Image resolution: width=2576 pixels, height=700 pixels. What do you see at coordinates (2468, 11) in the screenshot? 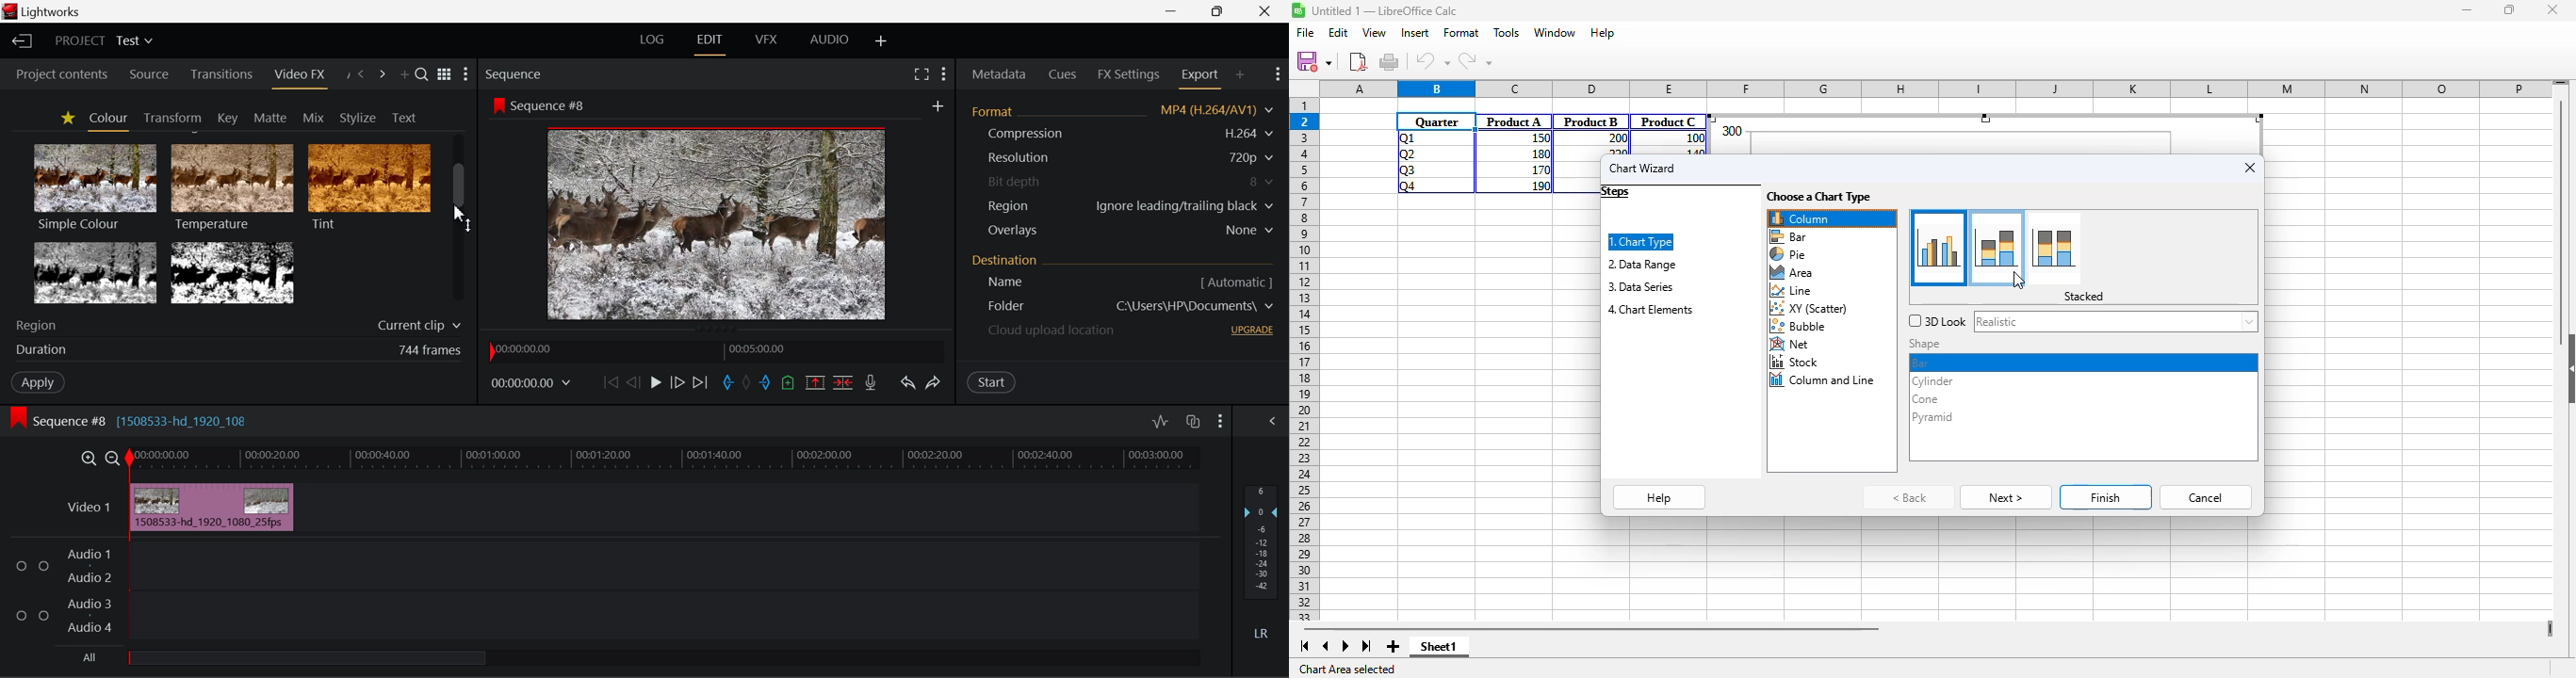
I see `minimize` at bounding box center [2468, 11].